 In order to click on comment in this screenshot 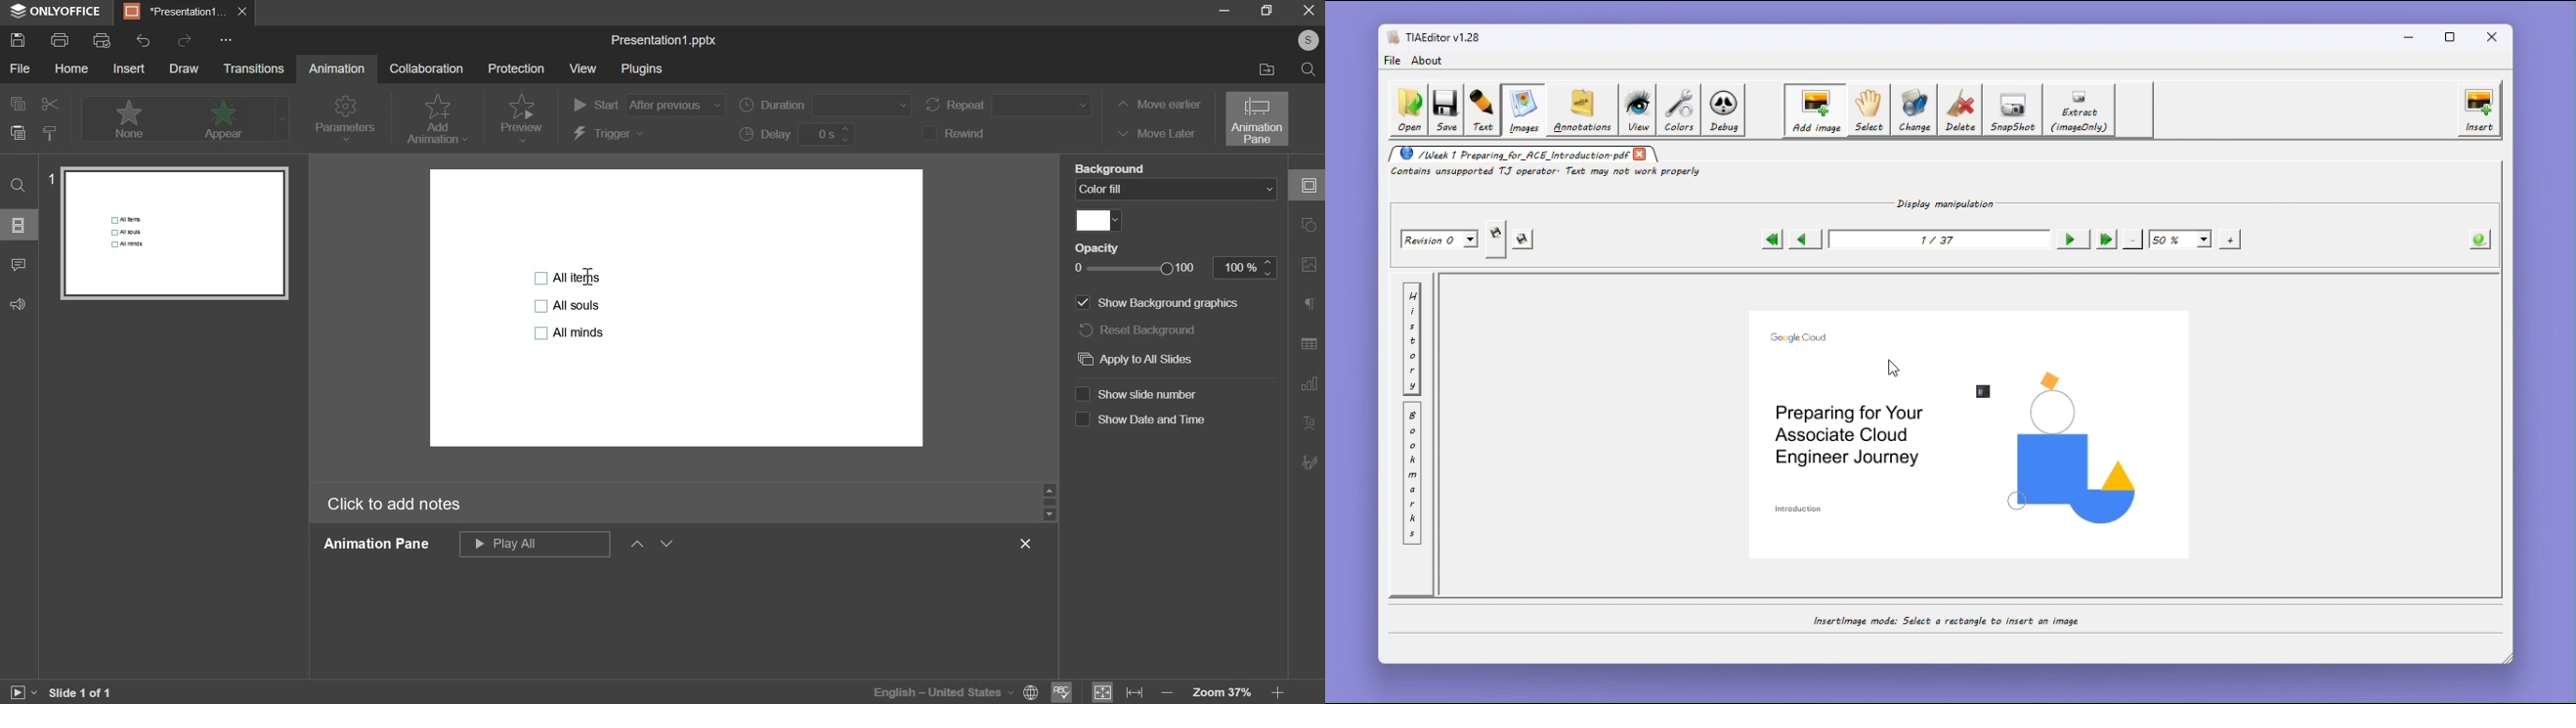, I will do `click(17, 267)`.